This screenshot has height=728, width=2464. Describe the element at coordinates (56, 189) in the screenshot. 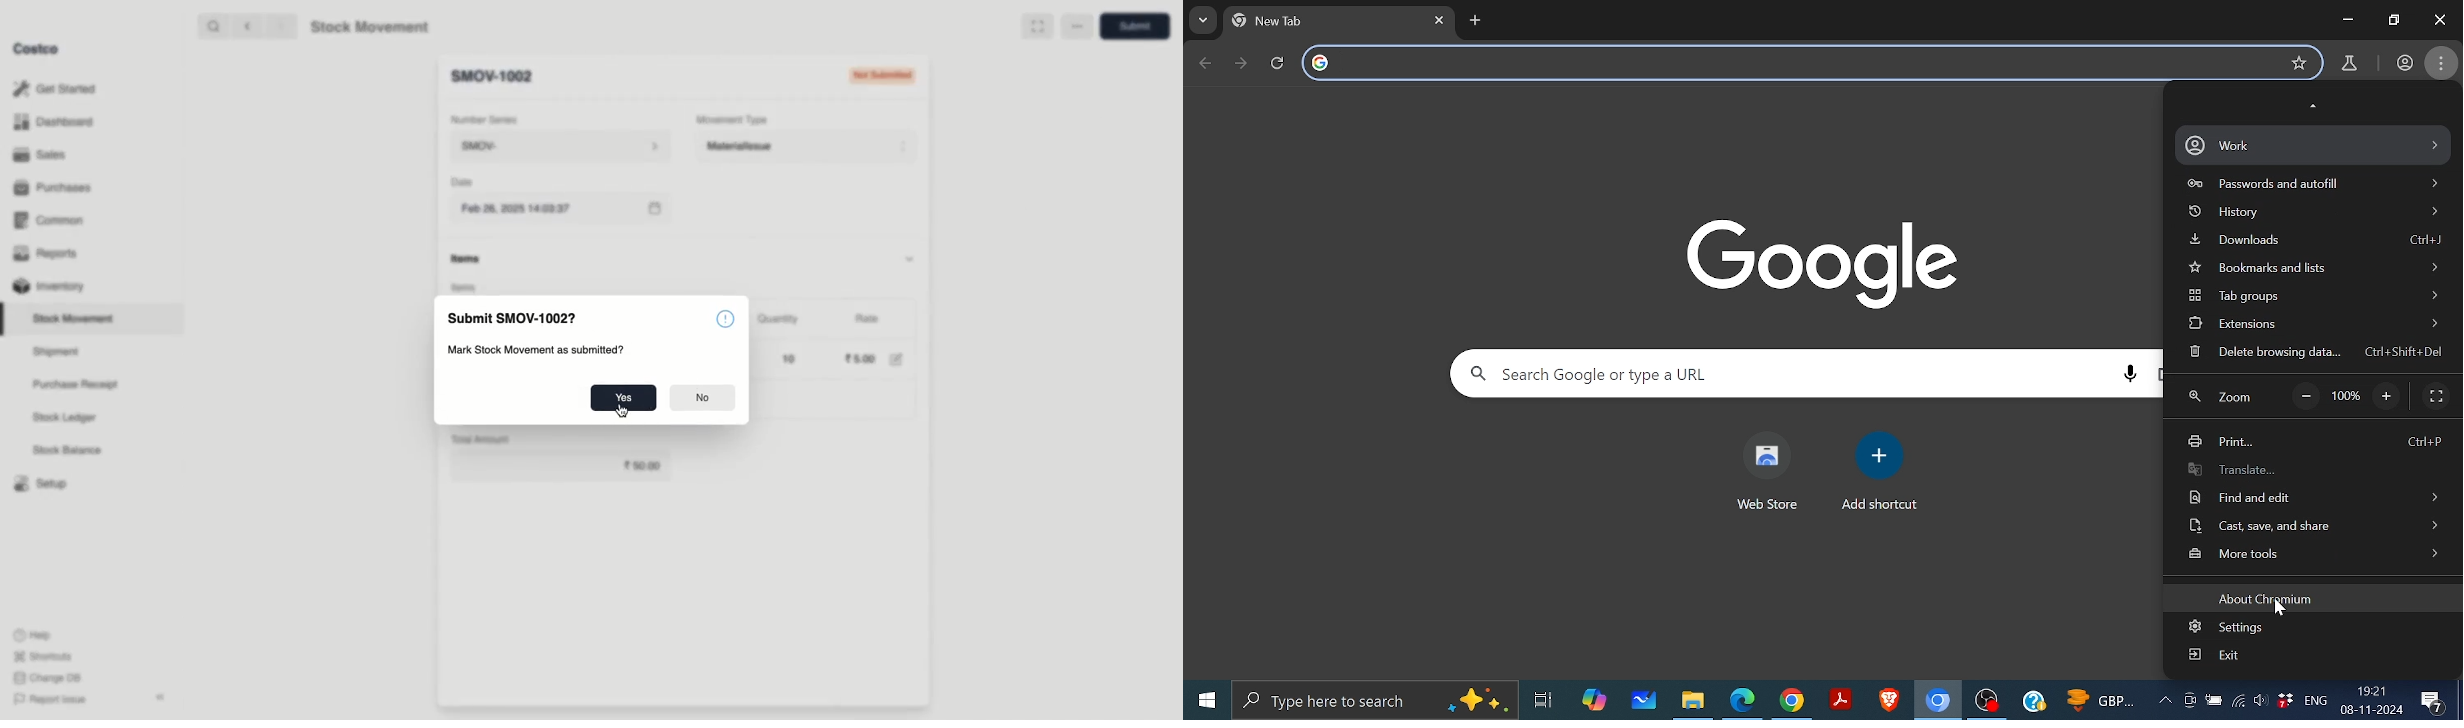

I see `Purchases` at that location.